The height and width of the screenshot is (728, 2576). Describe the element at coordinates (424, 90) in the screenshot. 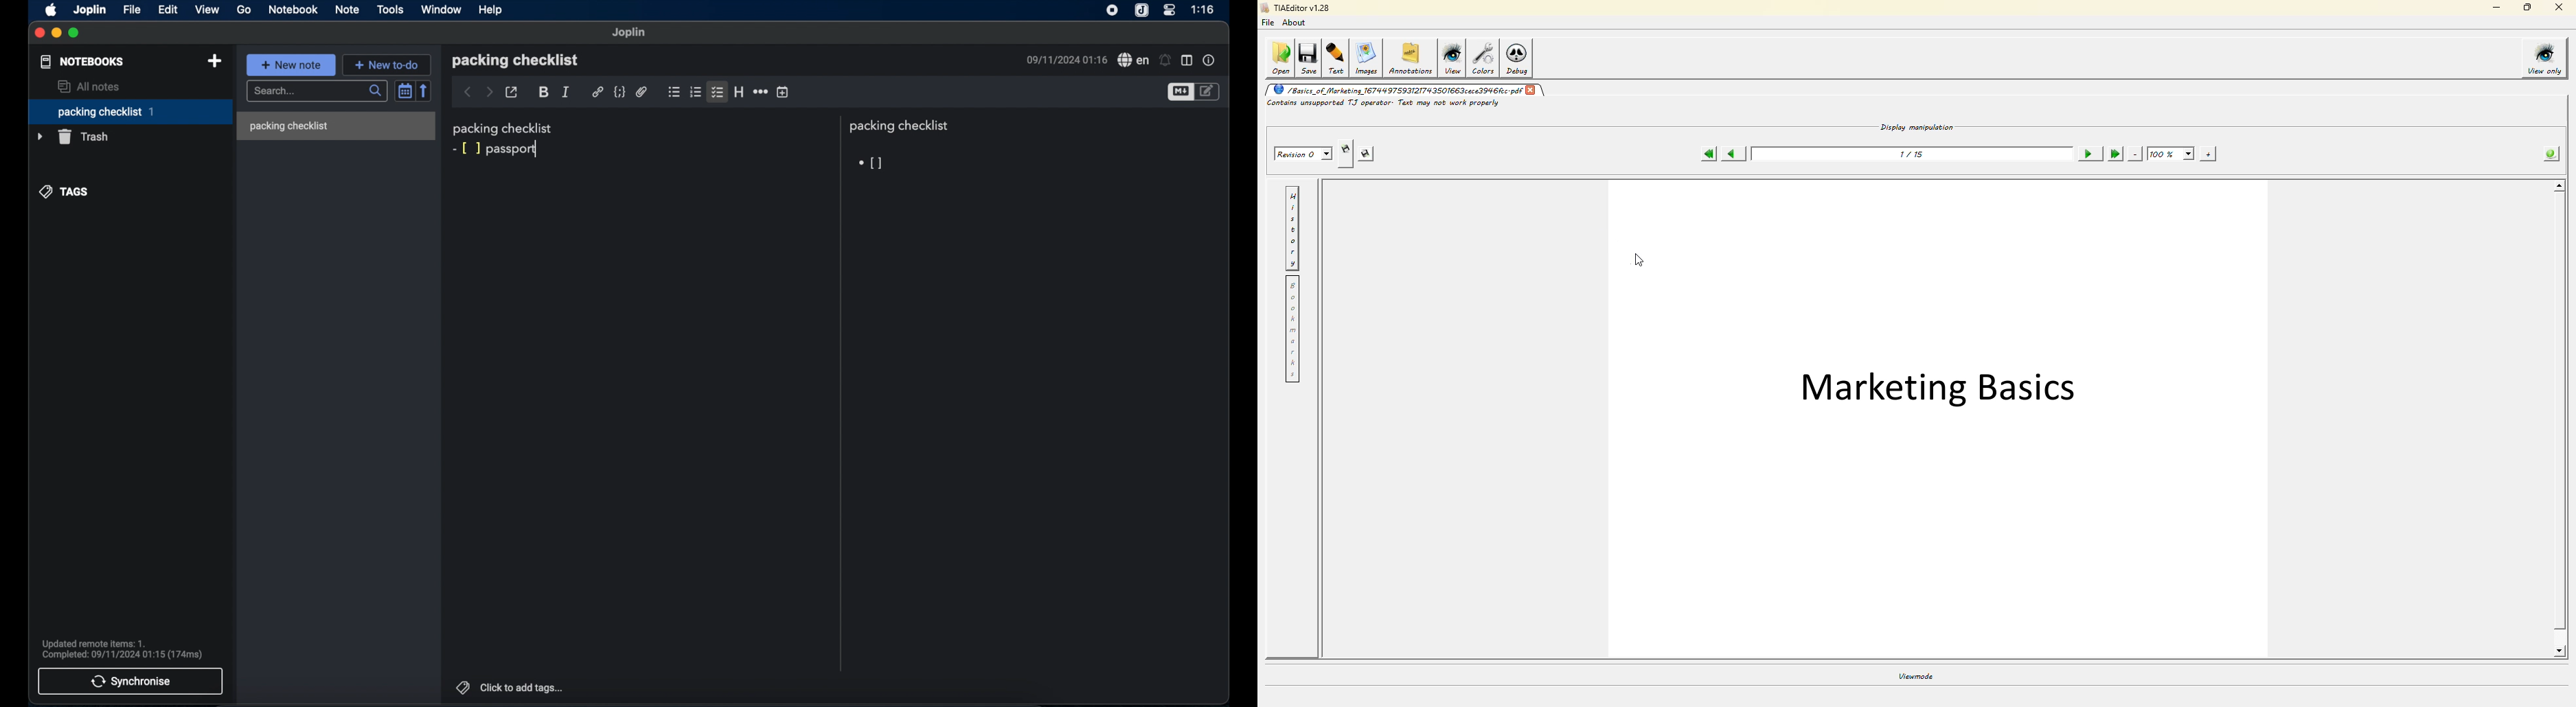

I see `reverse sort order` at that location.